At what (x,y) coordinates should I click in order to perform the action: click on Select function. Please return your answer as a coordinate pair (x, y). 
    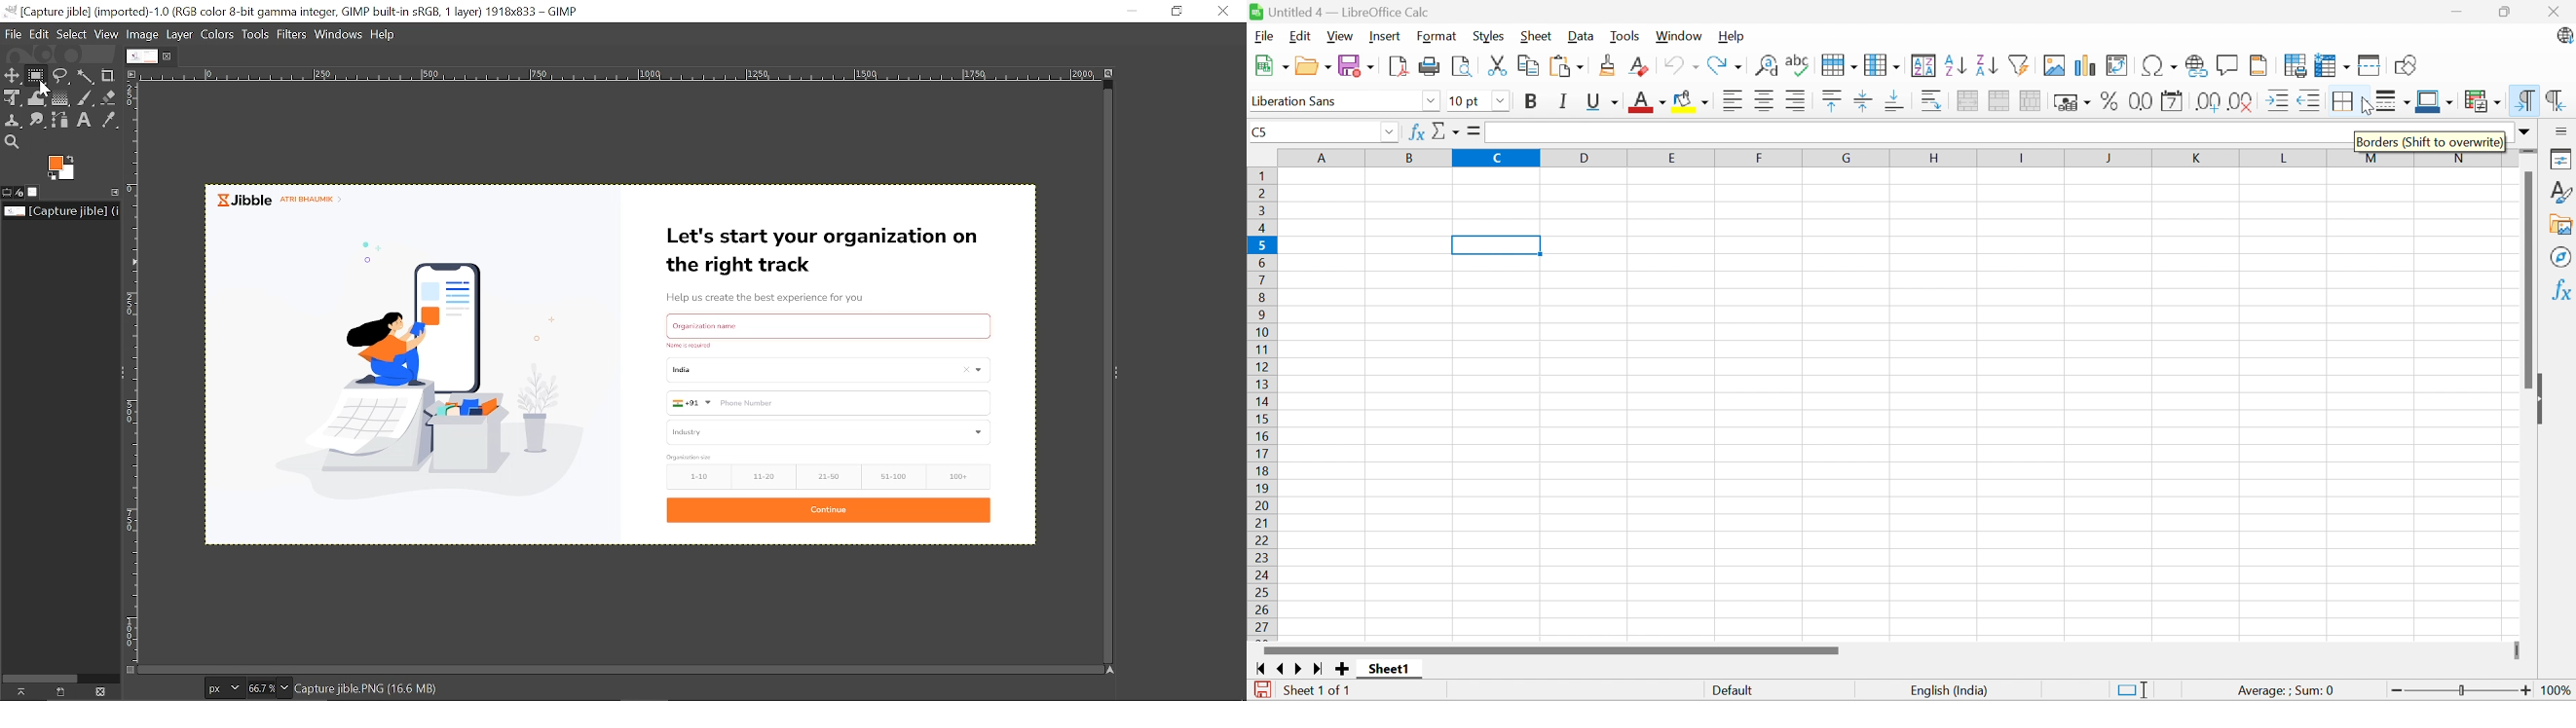
    Looking at the image, I should click on (1447, 133).